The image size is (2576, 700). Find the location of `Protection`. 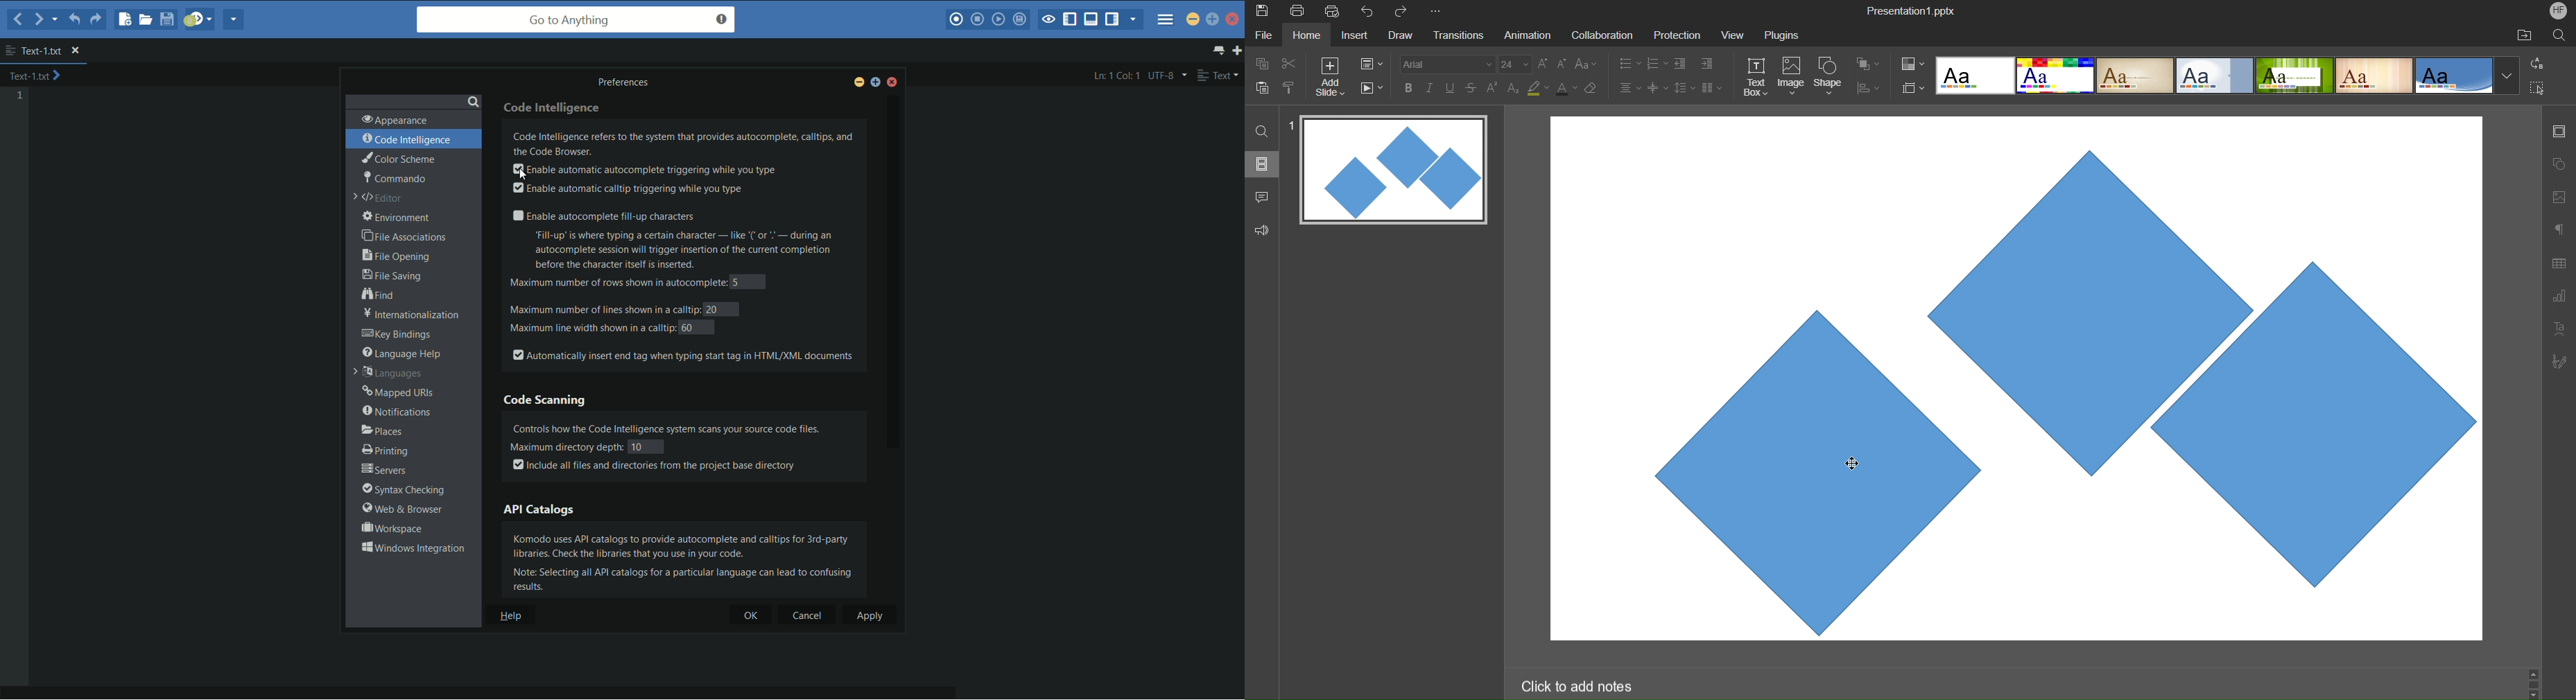

Protection is located at coordinates (1671, 35).